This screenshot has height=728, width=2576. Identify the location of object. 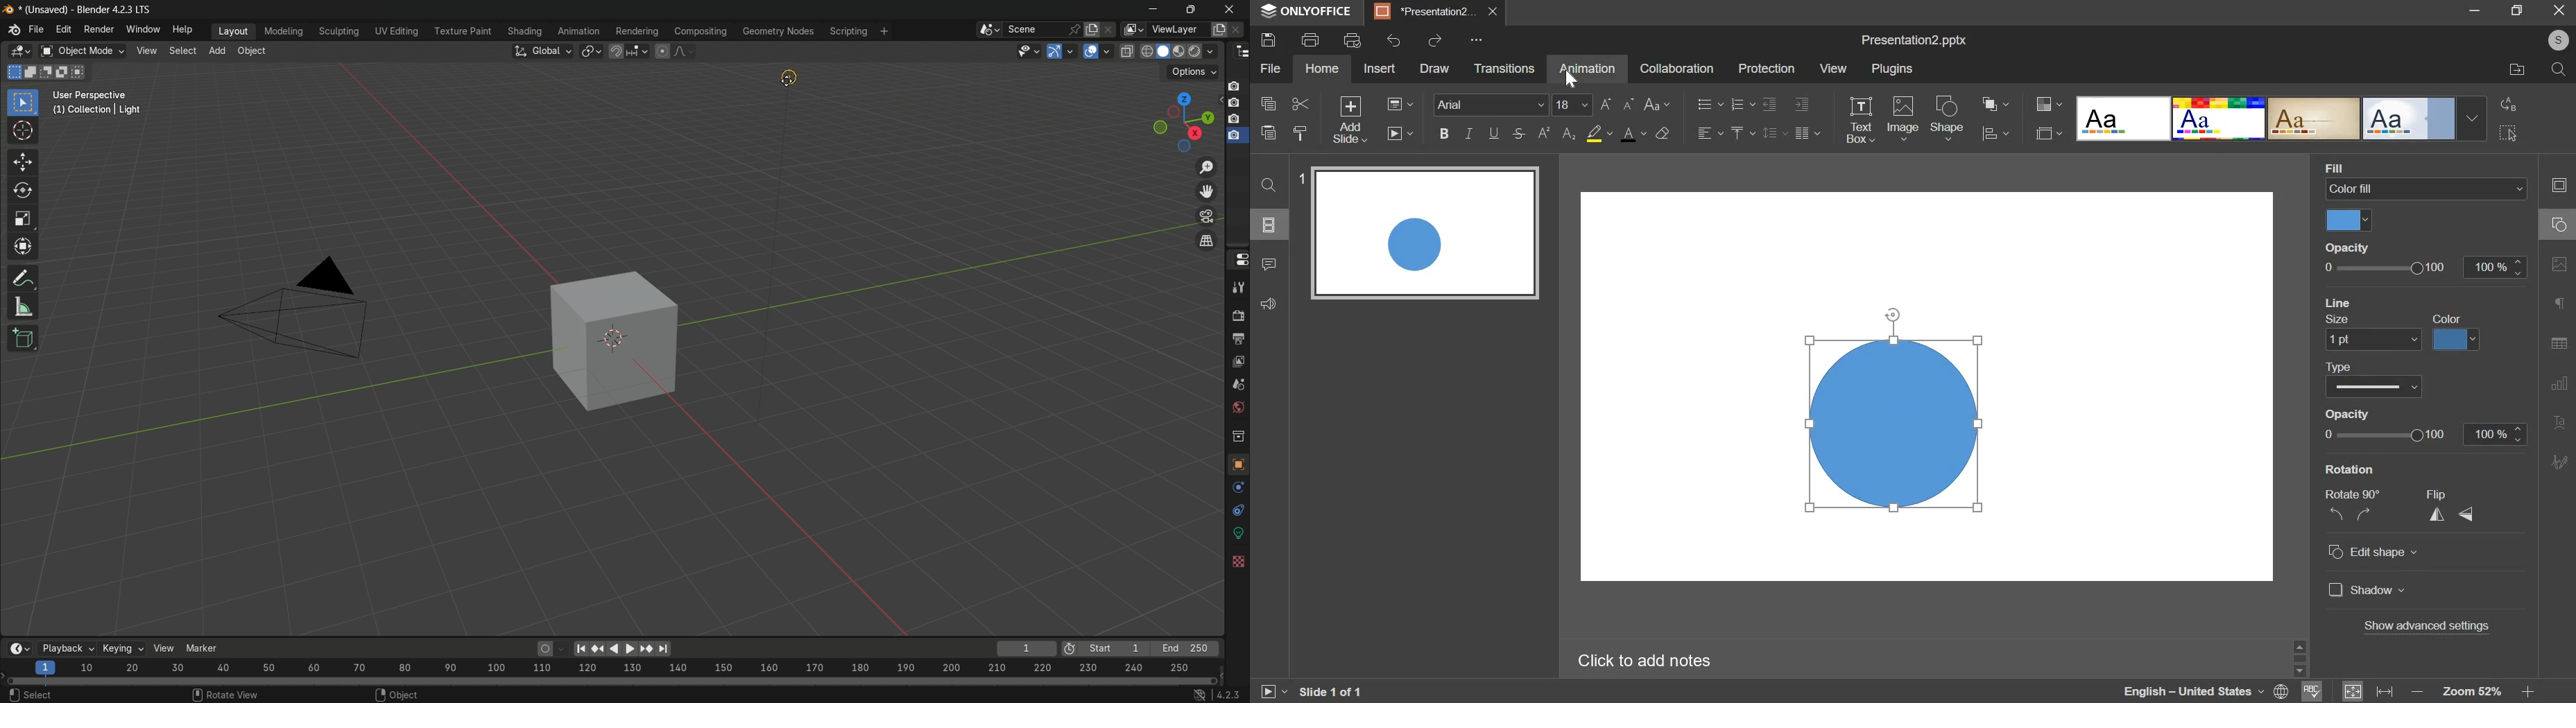
(397, 692).